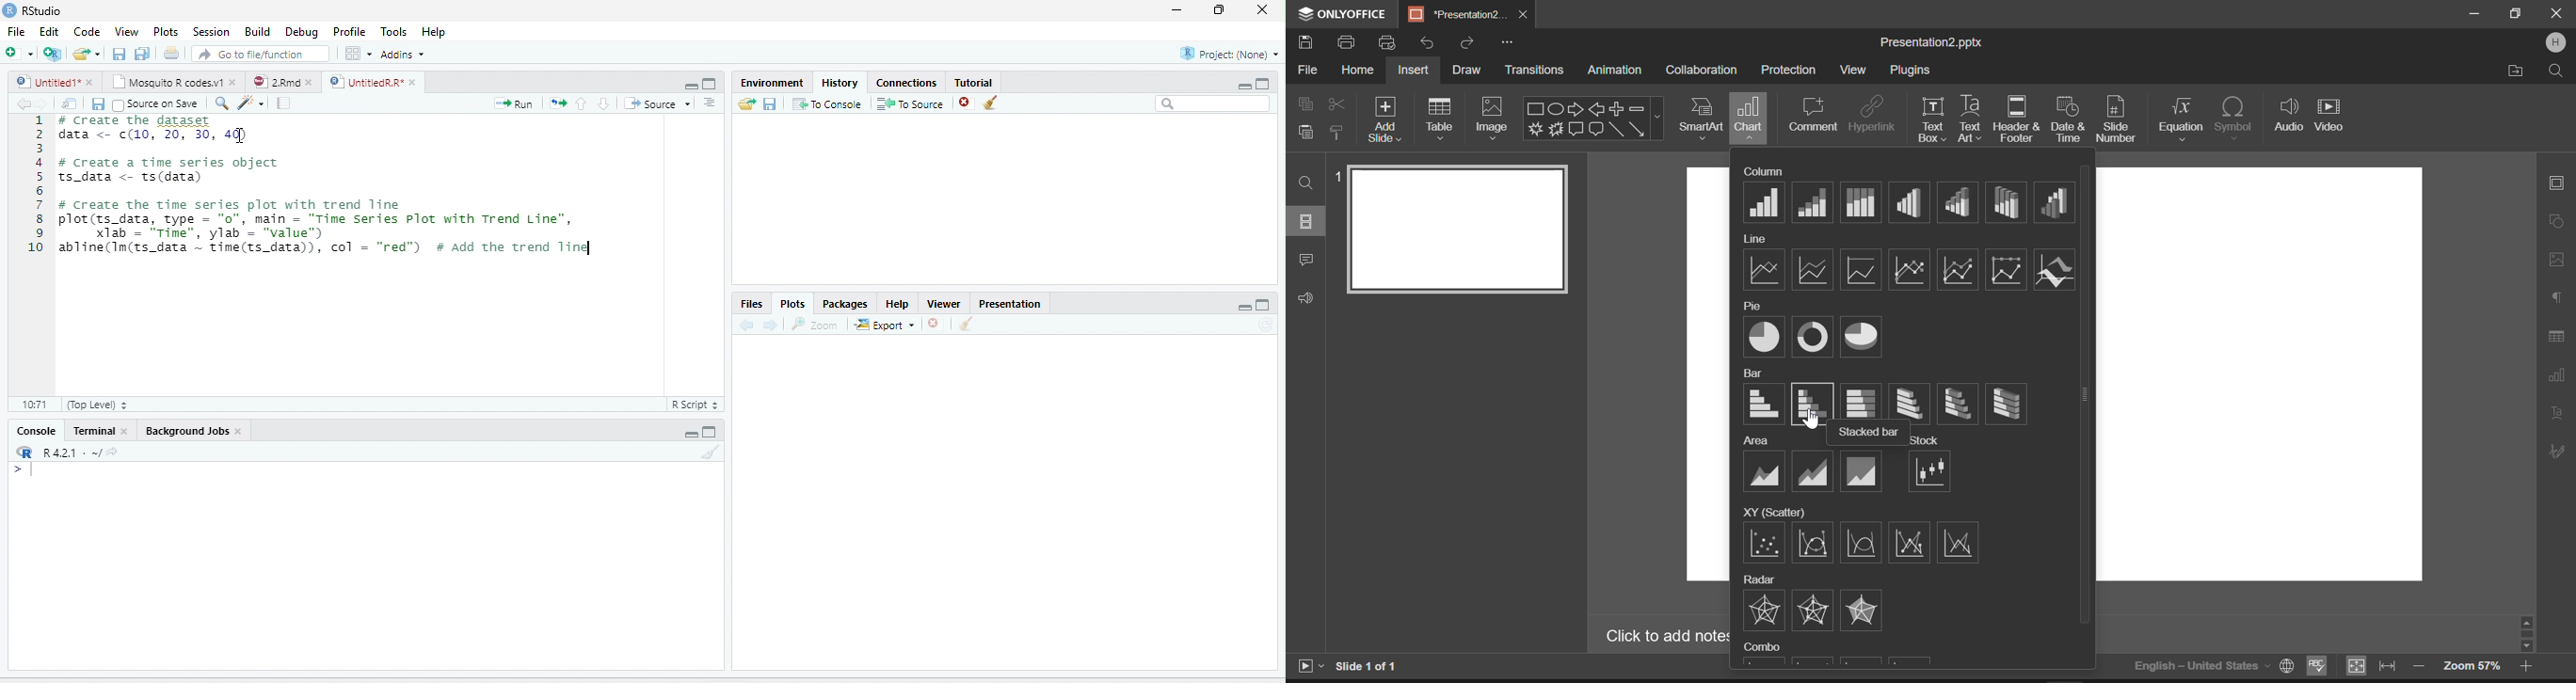 This screenshot has height=700, width=2576. What do you see at coordinates (967, 324) in the screenshot?
I see `Clear all plots` at bounding box center [967, 324].